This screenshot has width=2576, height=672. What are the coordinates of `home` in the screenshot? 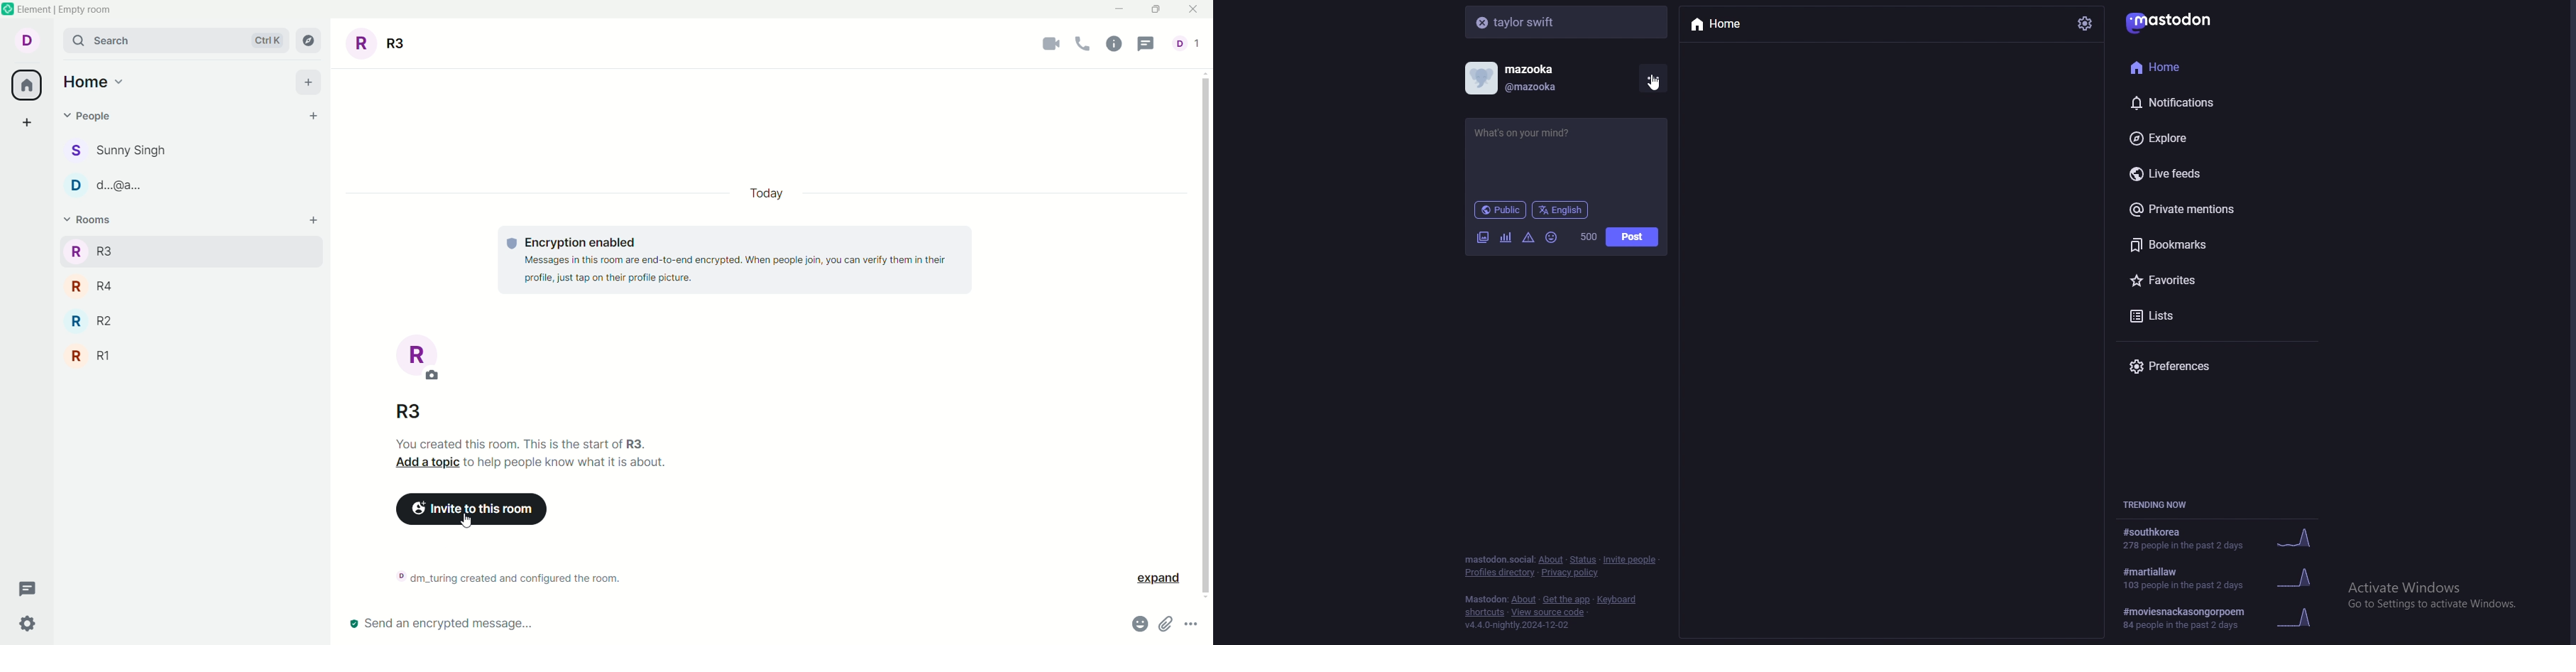 It's located at (97, 82).